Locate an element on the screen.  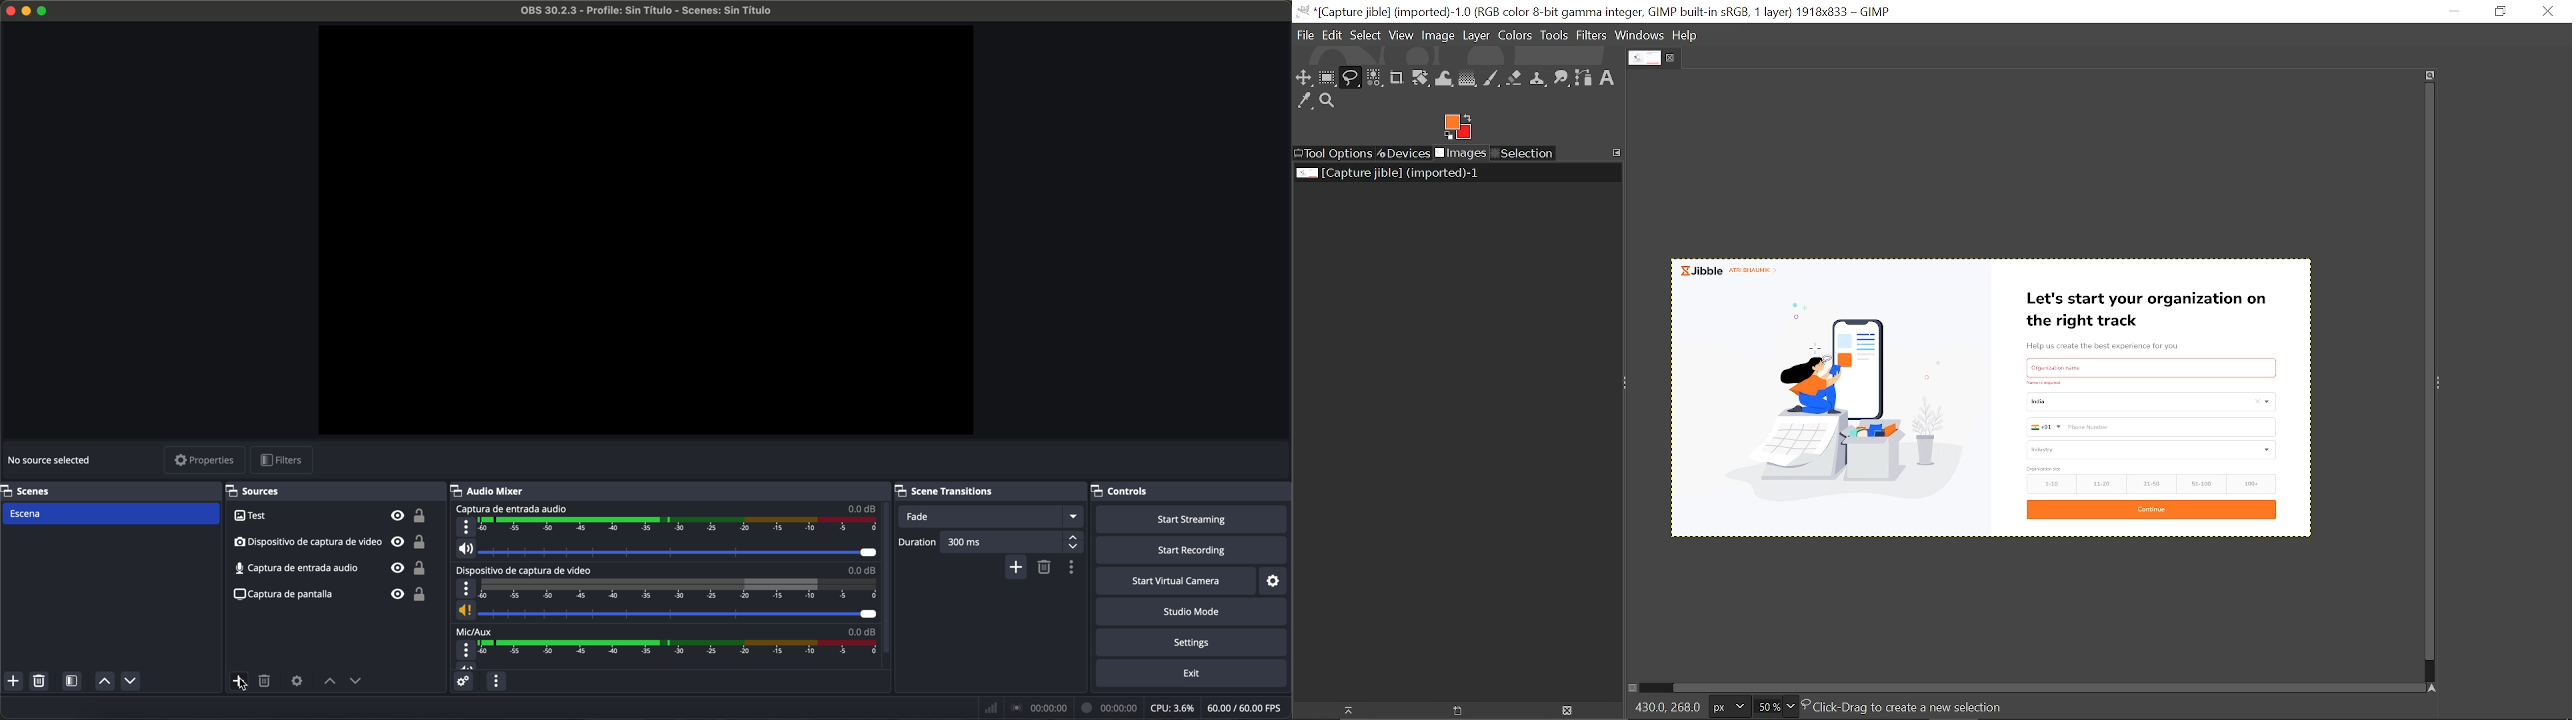
timeline is located at coordinates (680, 527).